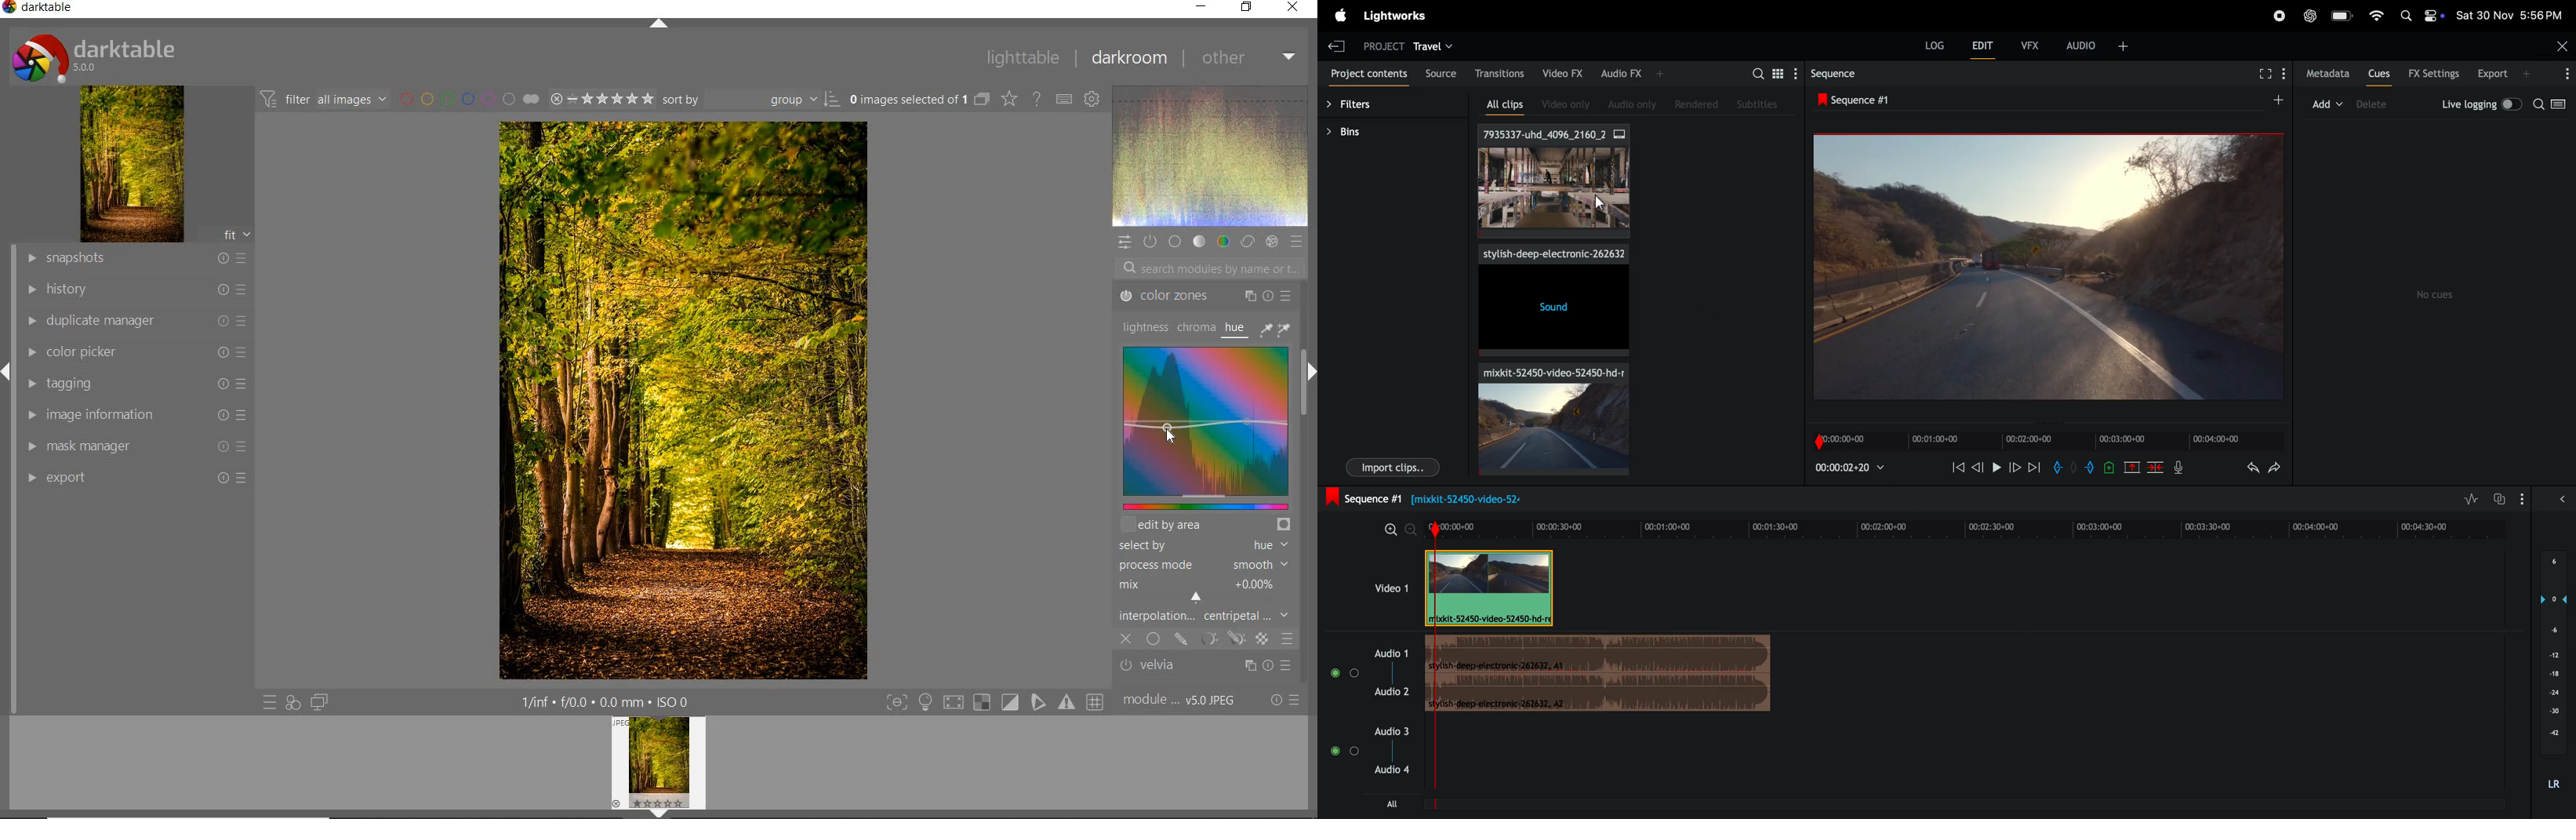 Image resolution: width=2576 pixels, height=840 pixels. Describe the element at coordinates (1957, 466) in the screenshot. I see `rewind` at that location.